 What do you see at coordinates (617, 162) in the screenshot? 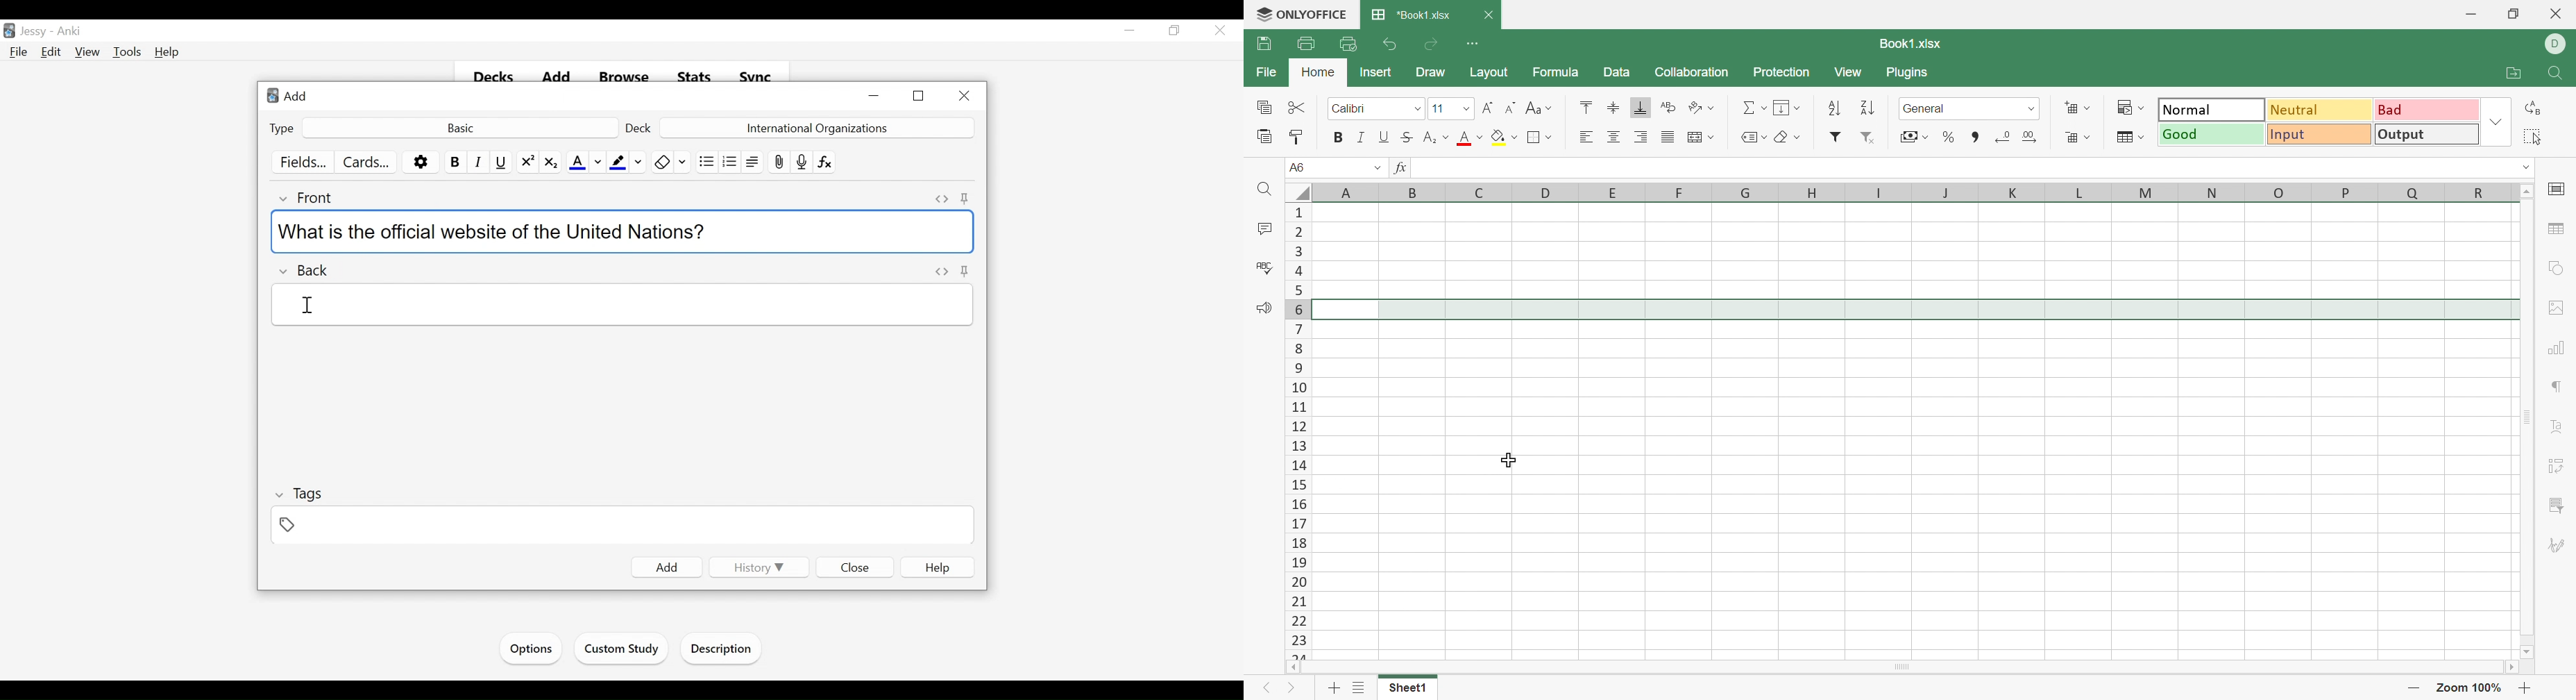
I see `Text Highlighting color` at bounding box center [617, 162].